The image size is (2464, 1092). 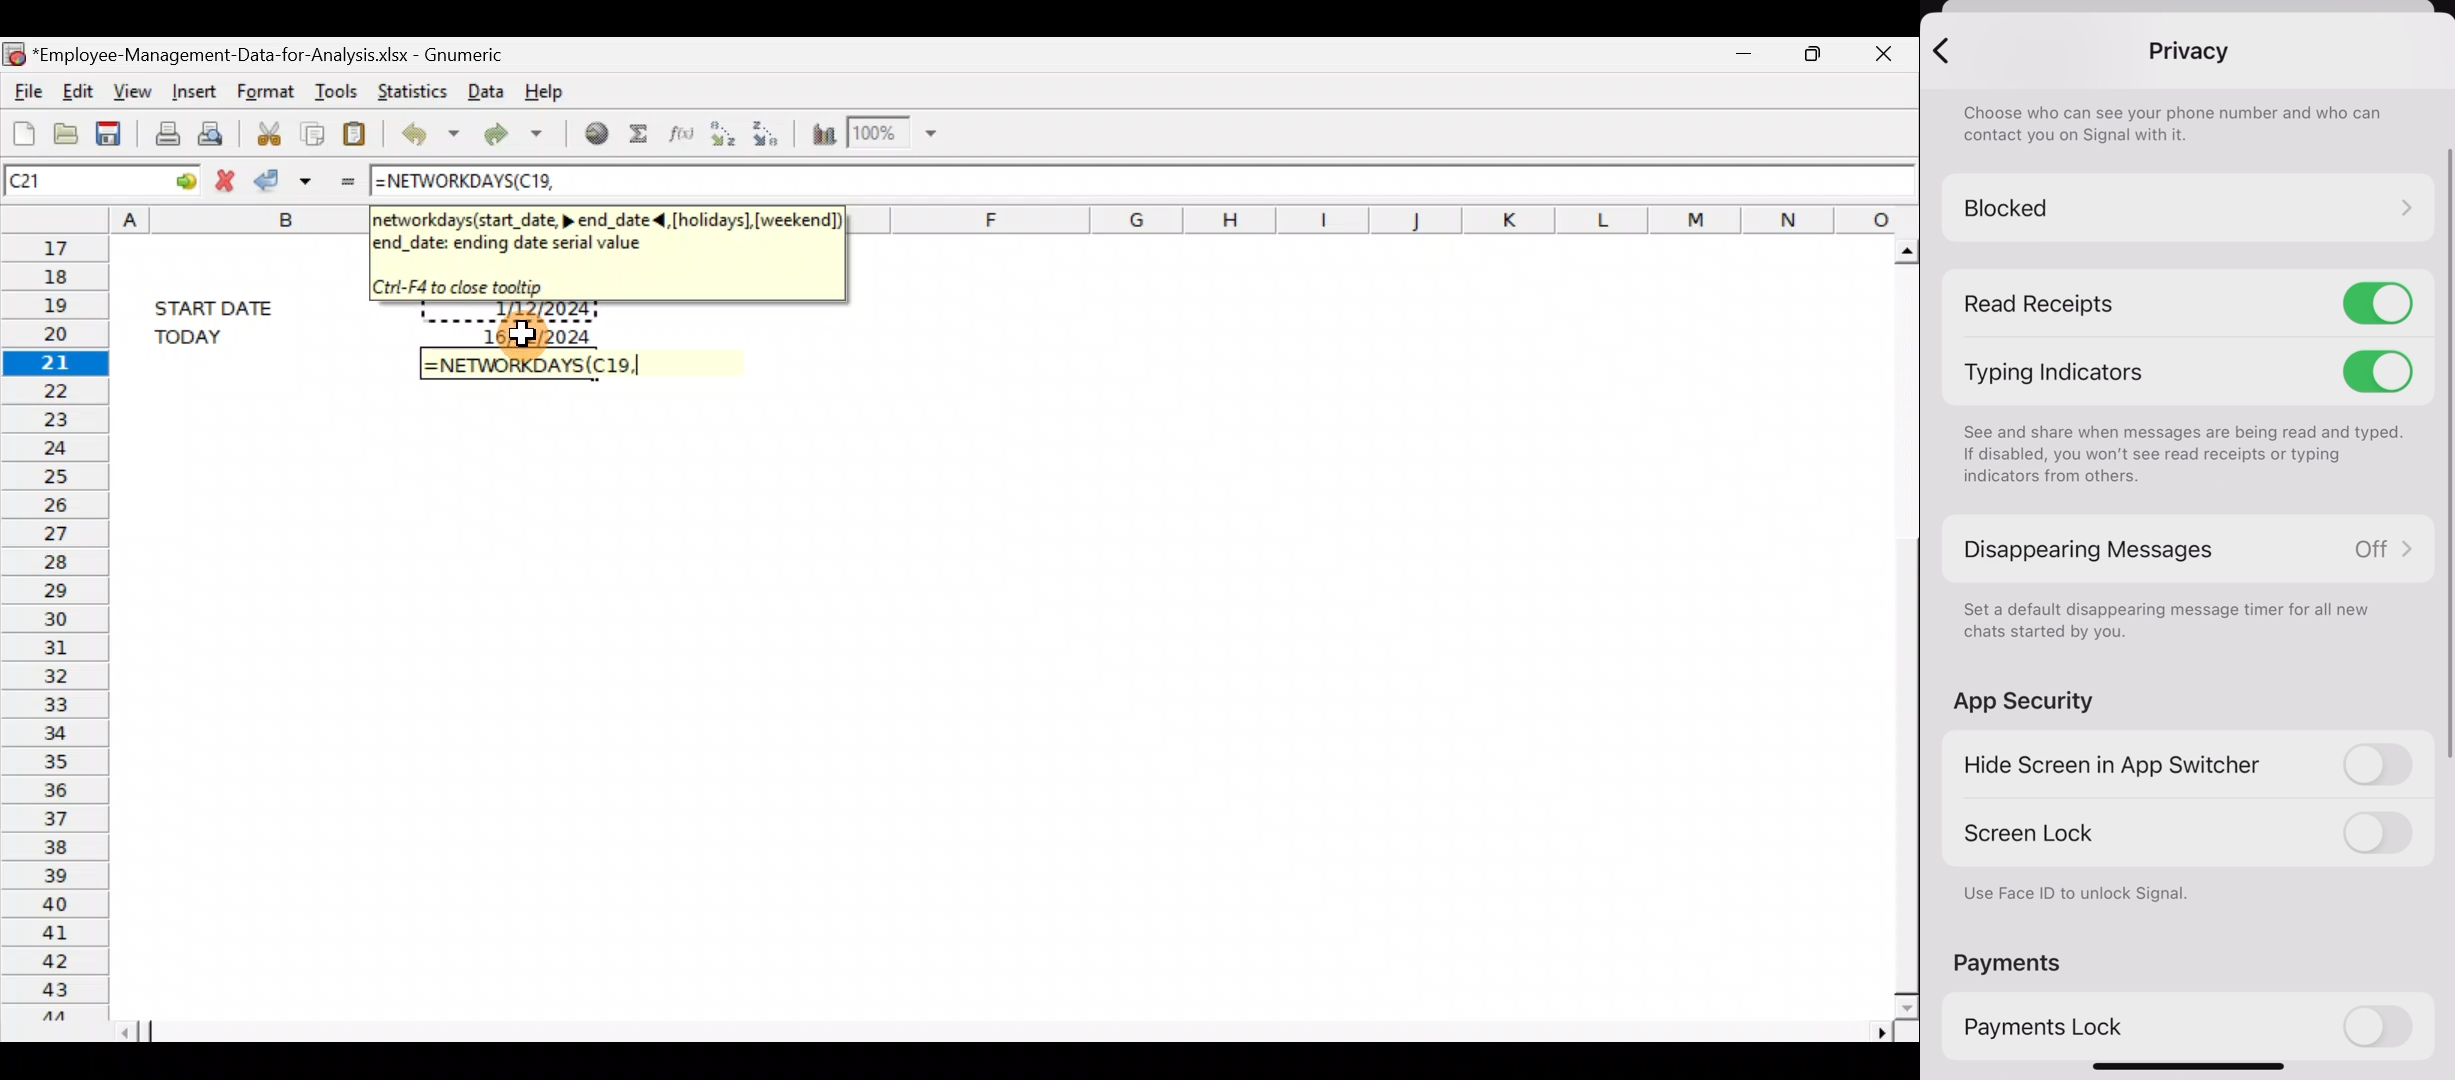 What do you see at coordinates (217, 132) in the screenshot?
I see `Print preview` at bounding box center [217, 132].